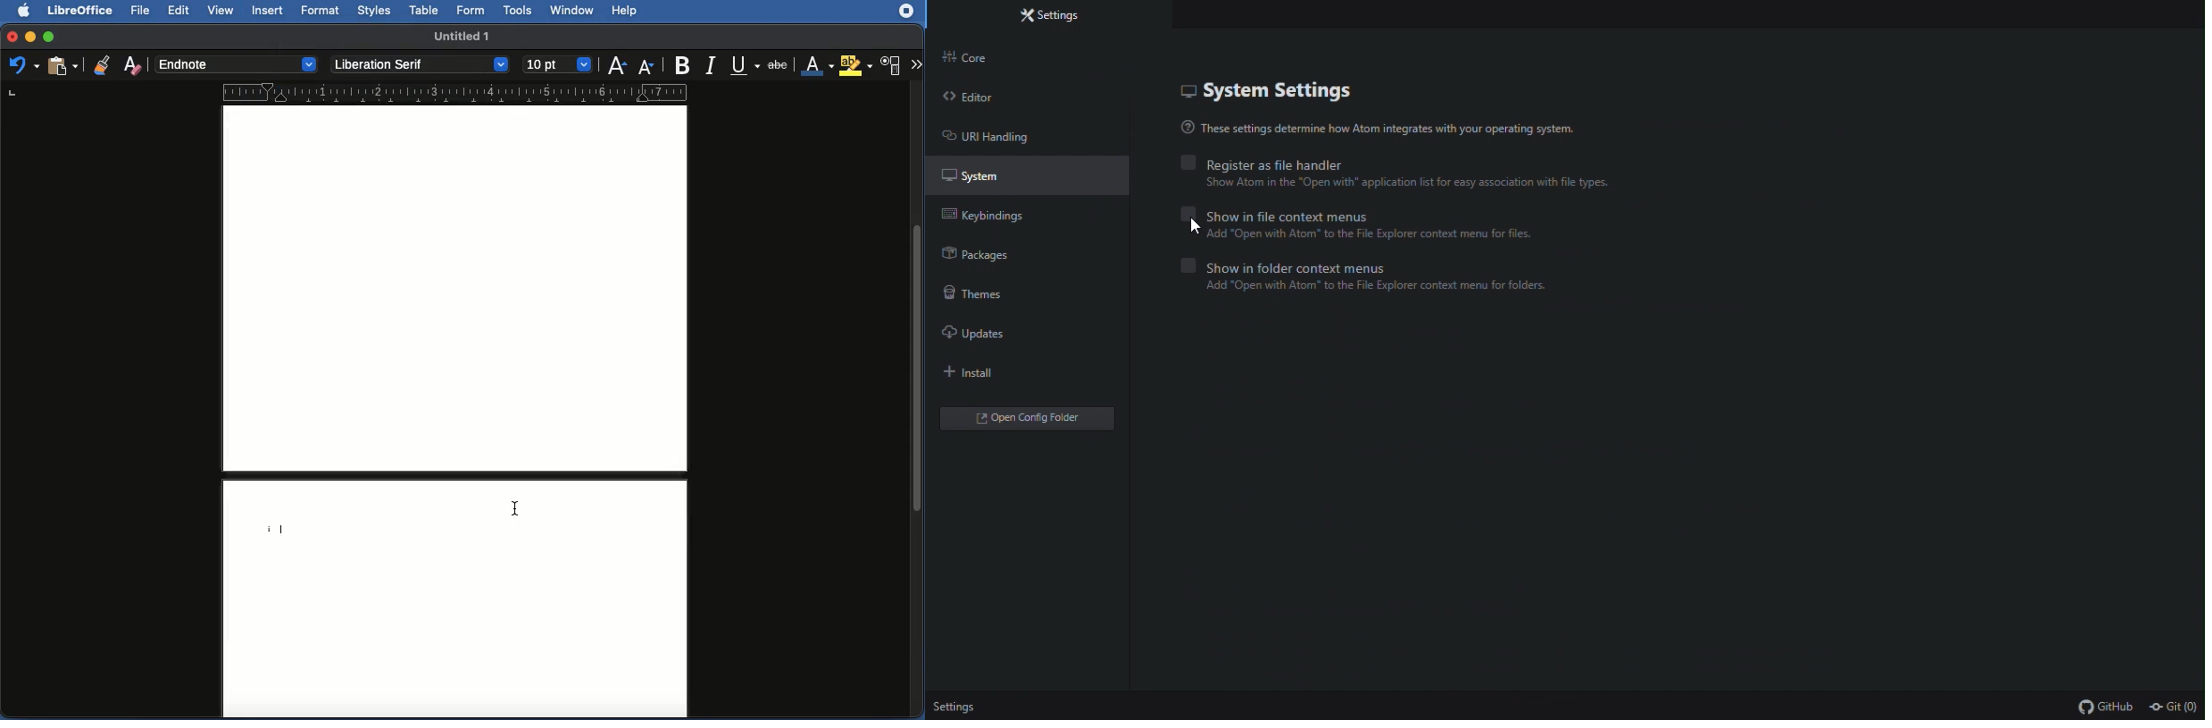 This screenshot has height=728, width=2212. Describe the element at coordinates (989, 294) in the screenshot. I see `Themes` at that location.